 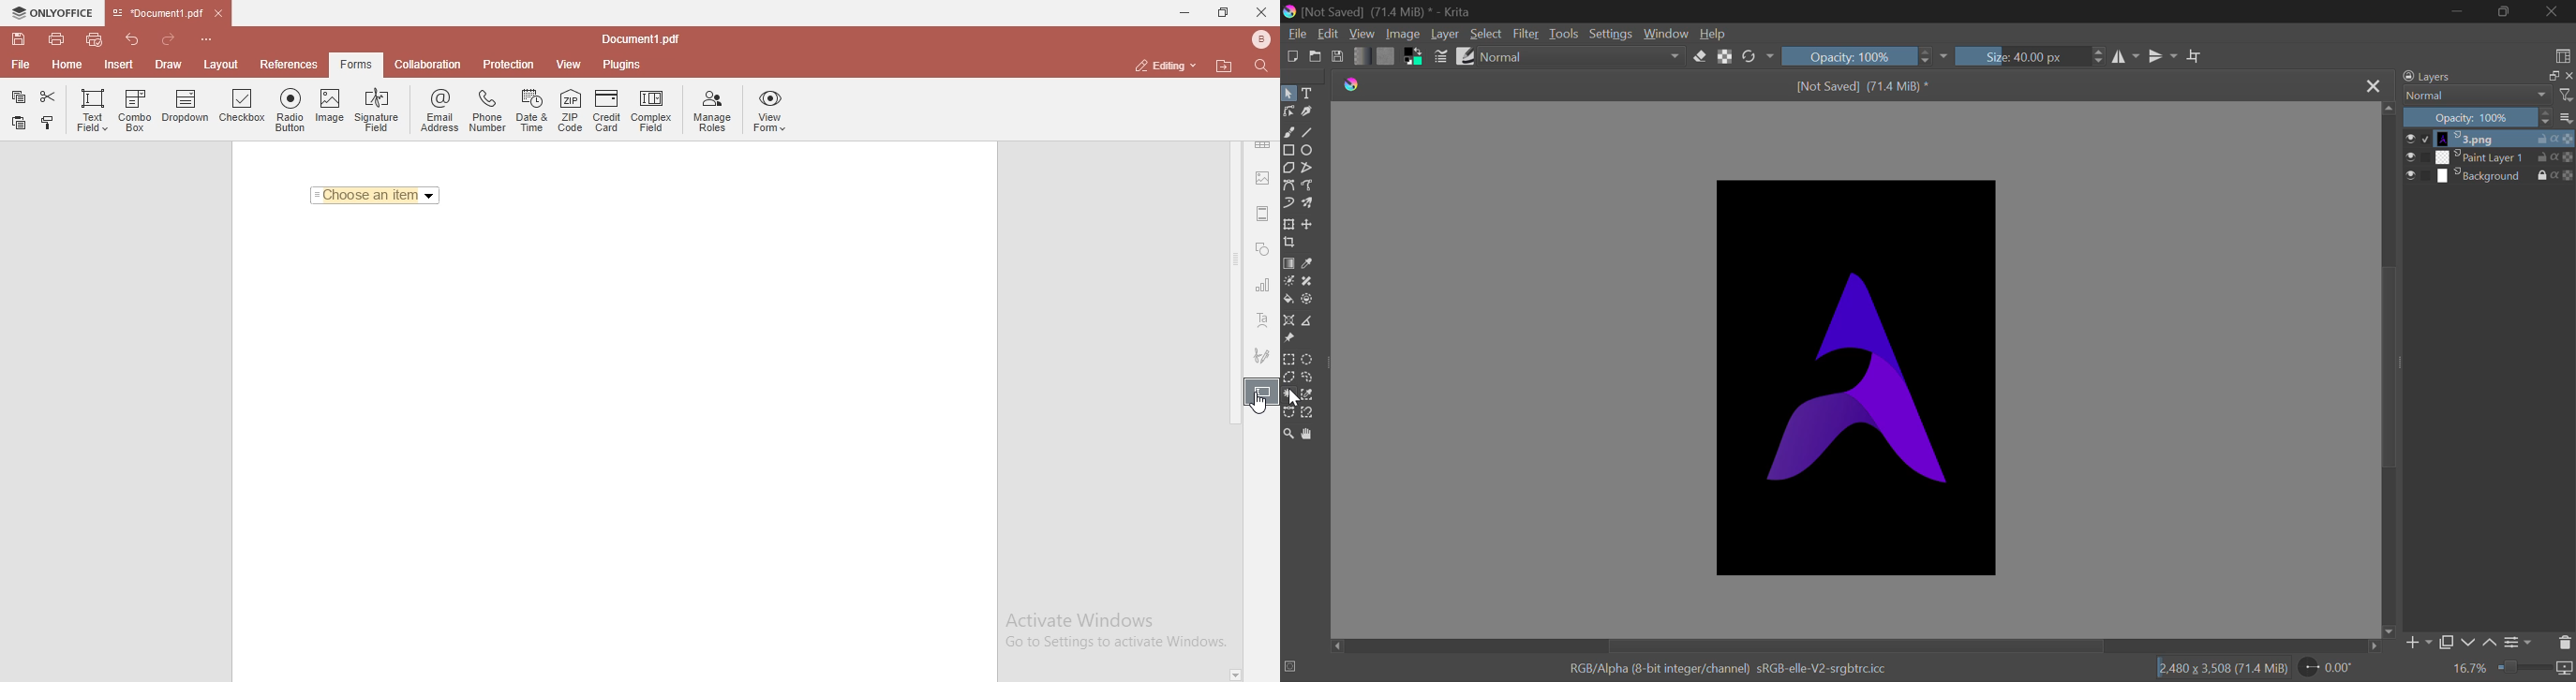 I want to click on undo, so click(x=135, y=37).